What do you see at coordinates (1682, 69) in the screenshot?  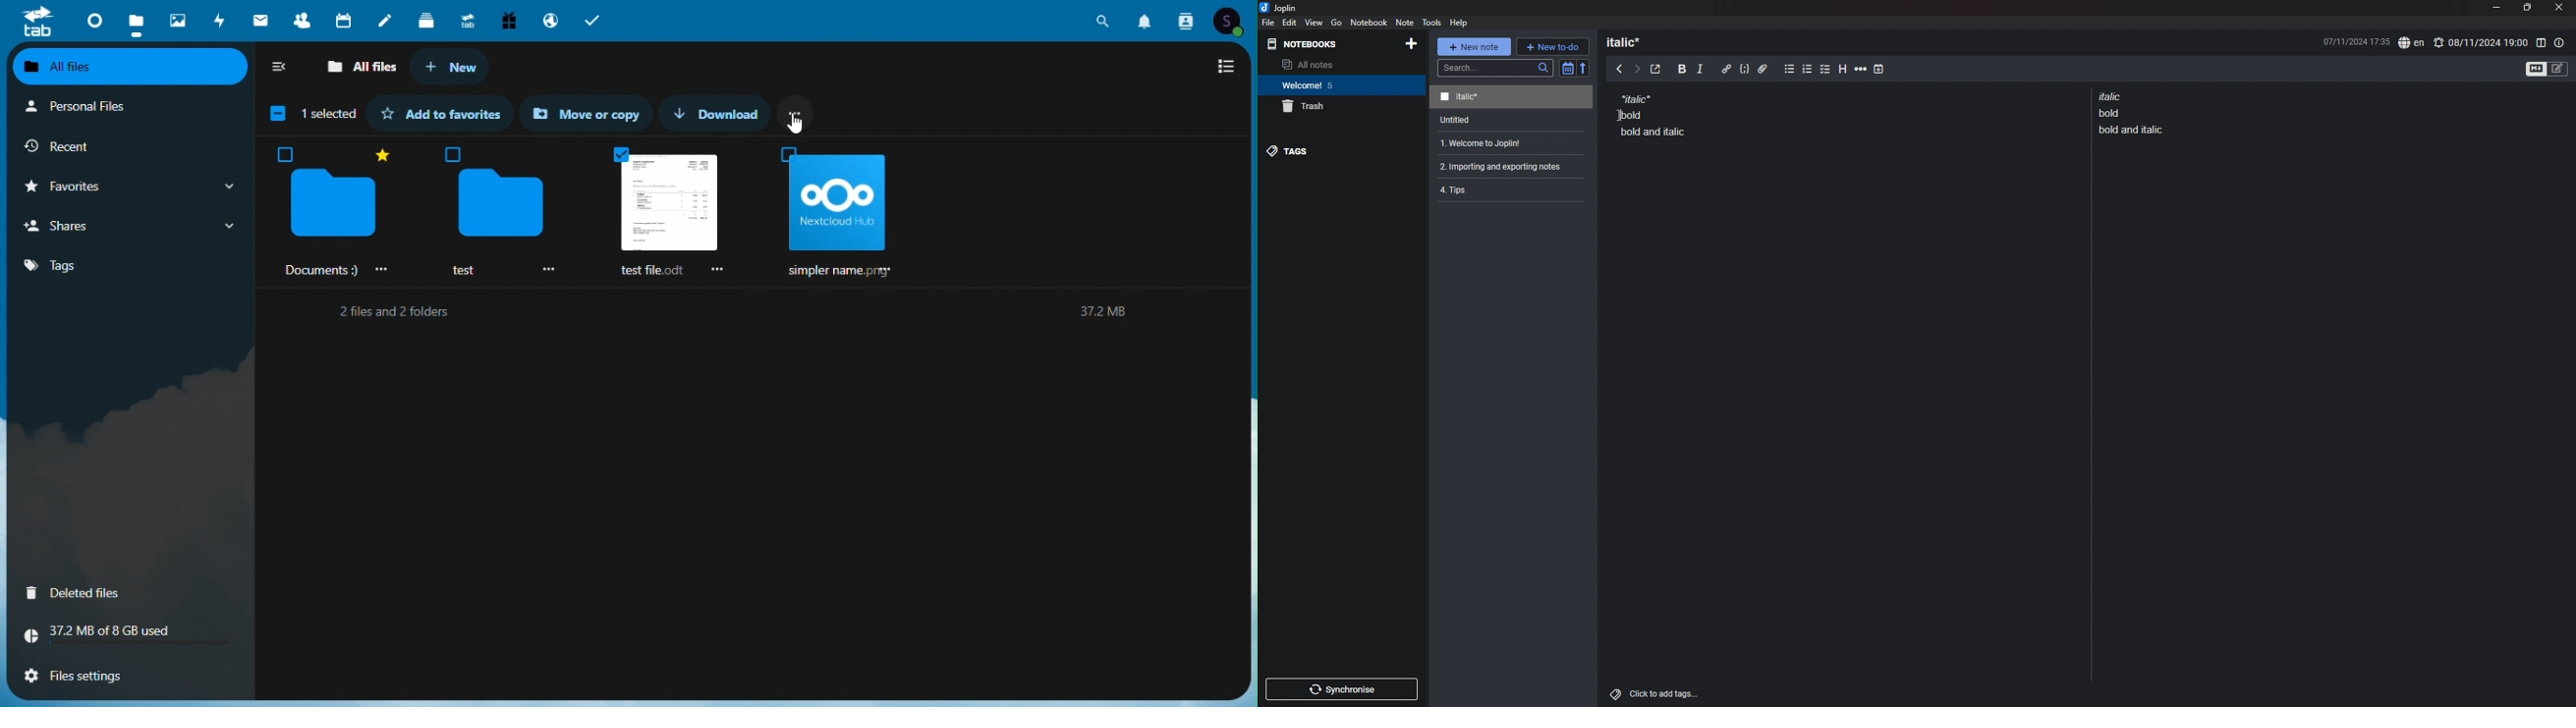 I see `bold` at bounding box center [1682, 69].